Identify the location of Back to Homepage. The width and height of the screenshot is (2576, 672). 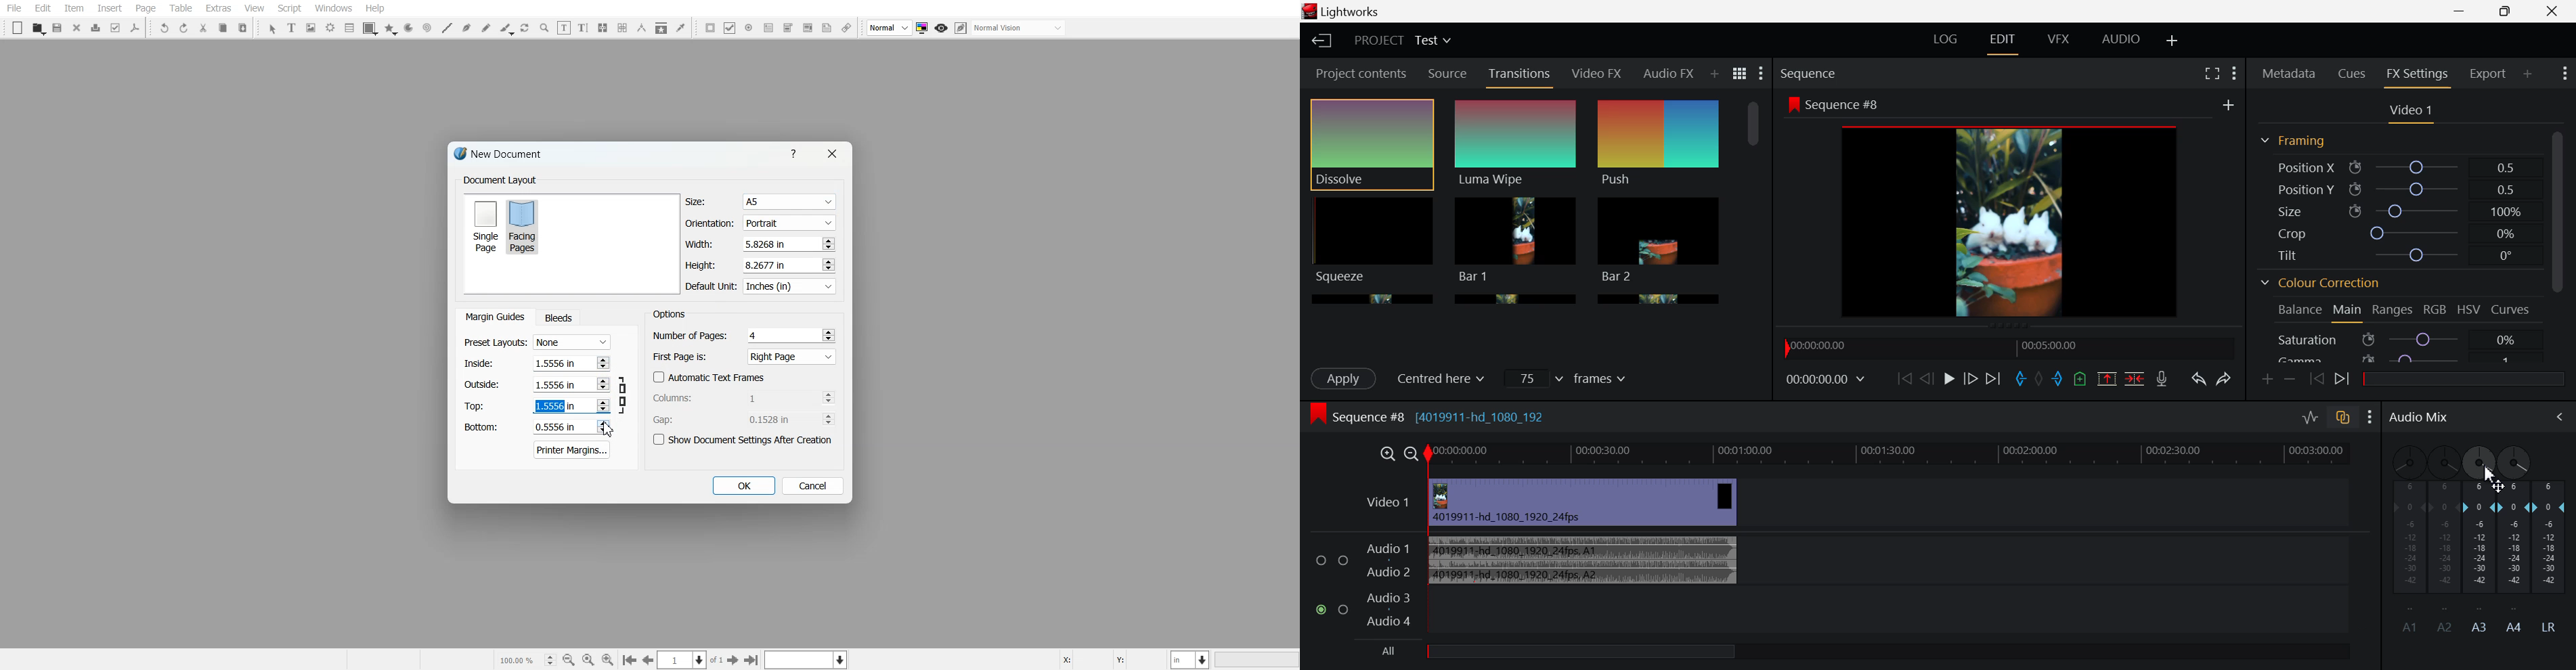
(1319, 39).